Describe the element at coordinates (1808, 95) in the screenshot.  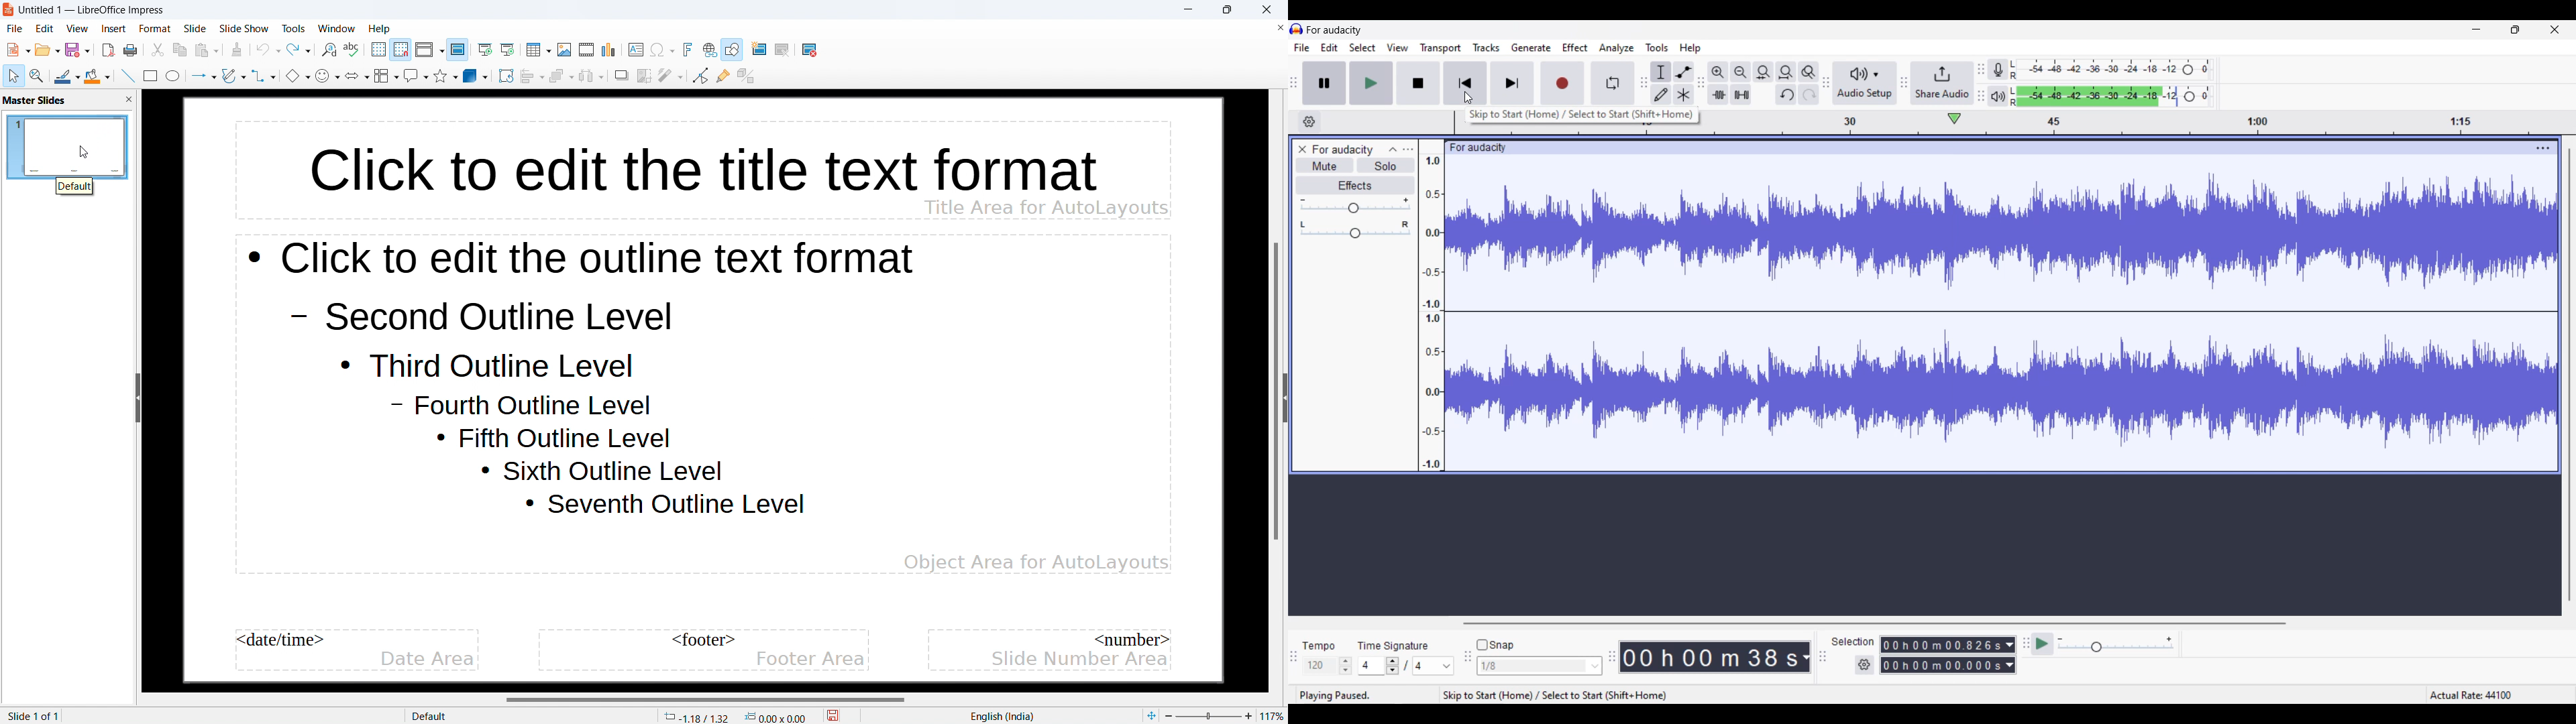
I see `Redo` at that location.